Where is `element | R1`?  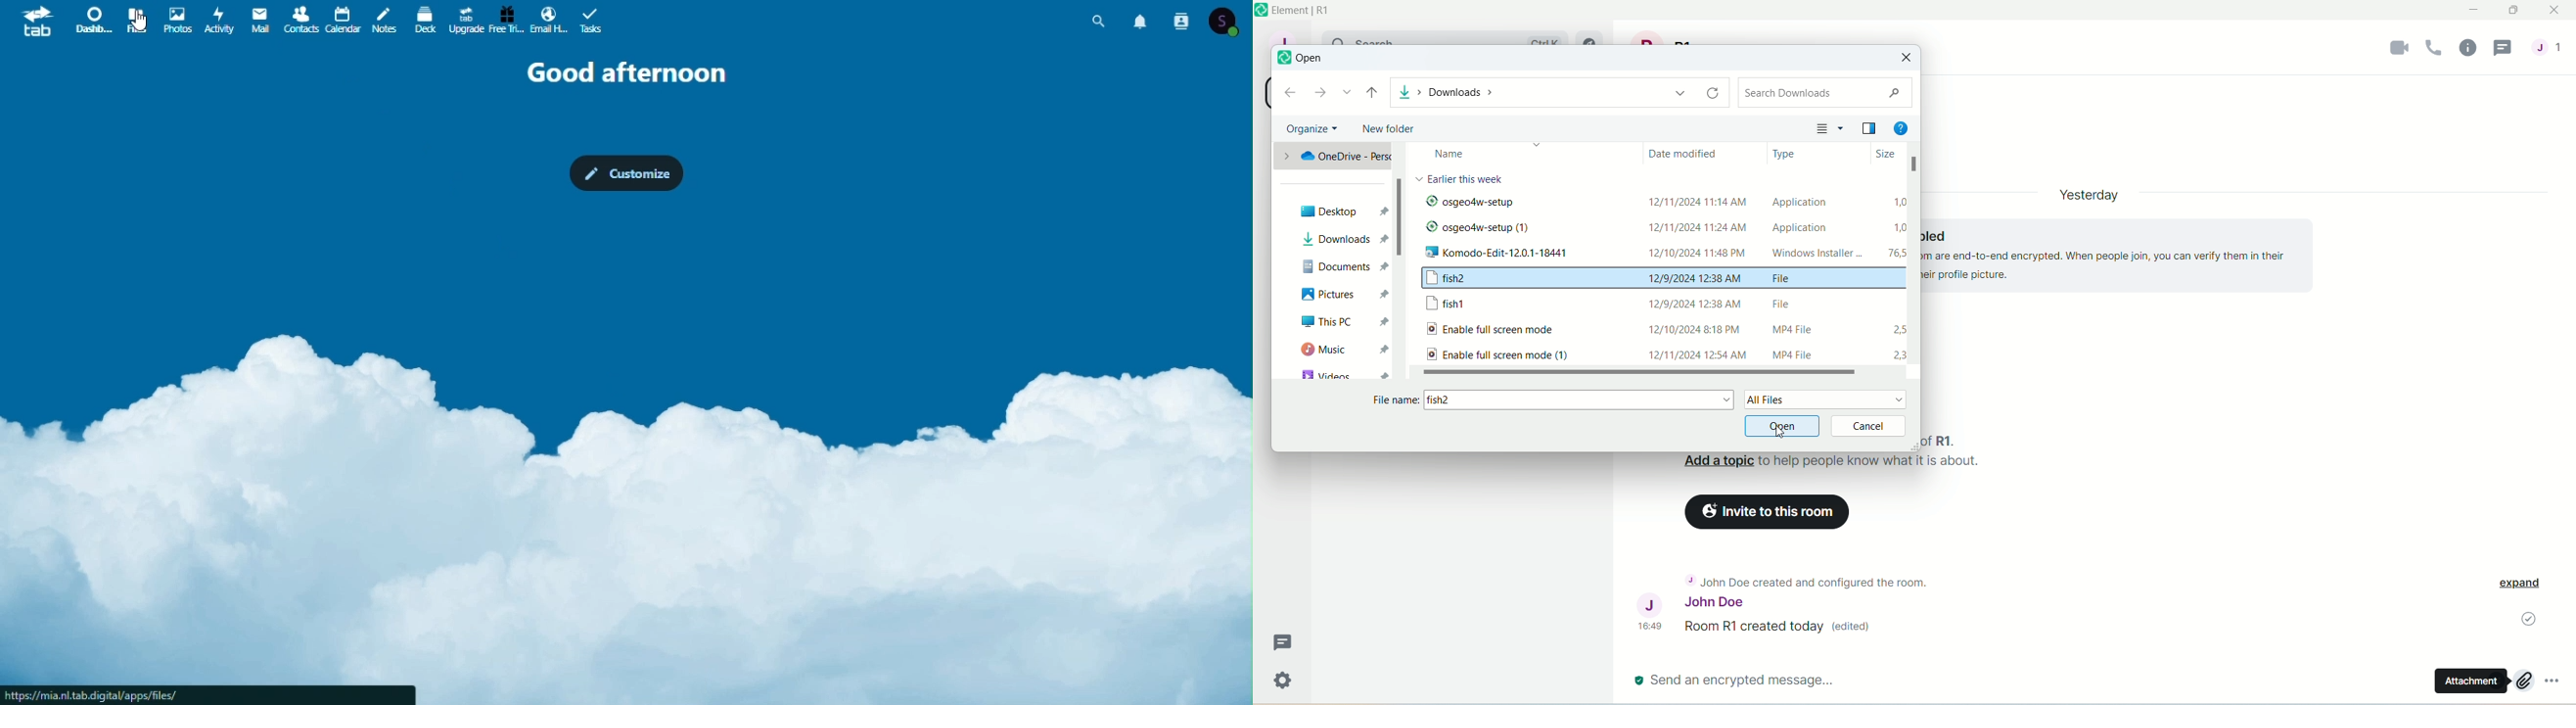 element | R1 is located at coordinates (1316, 10).